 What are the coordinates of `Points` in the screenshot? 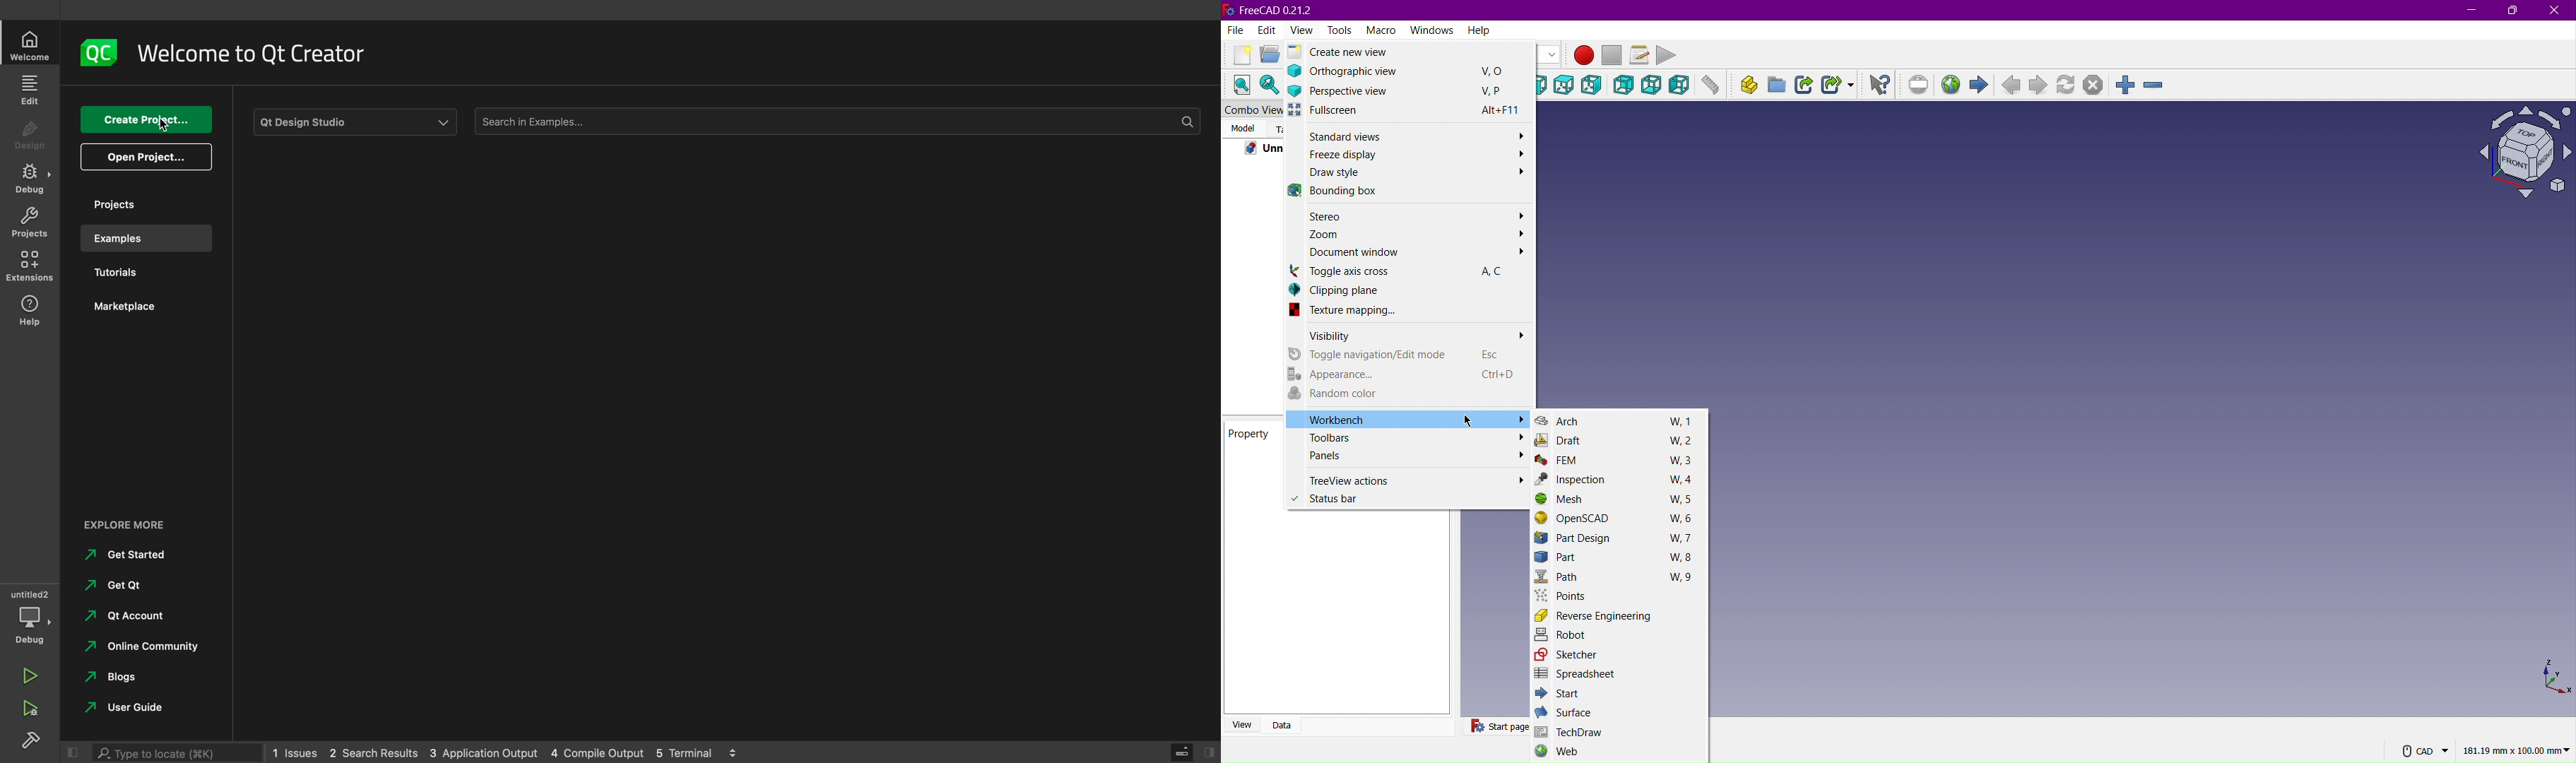 It's located at (1561, 598).